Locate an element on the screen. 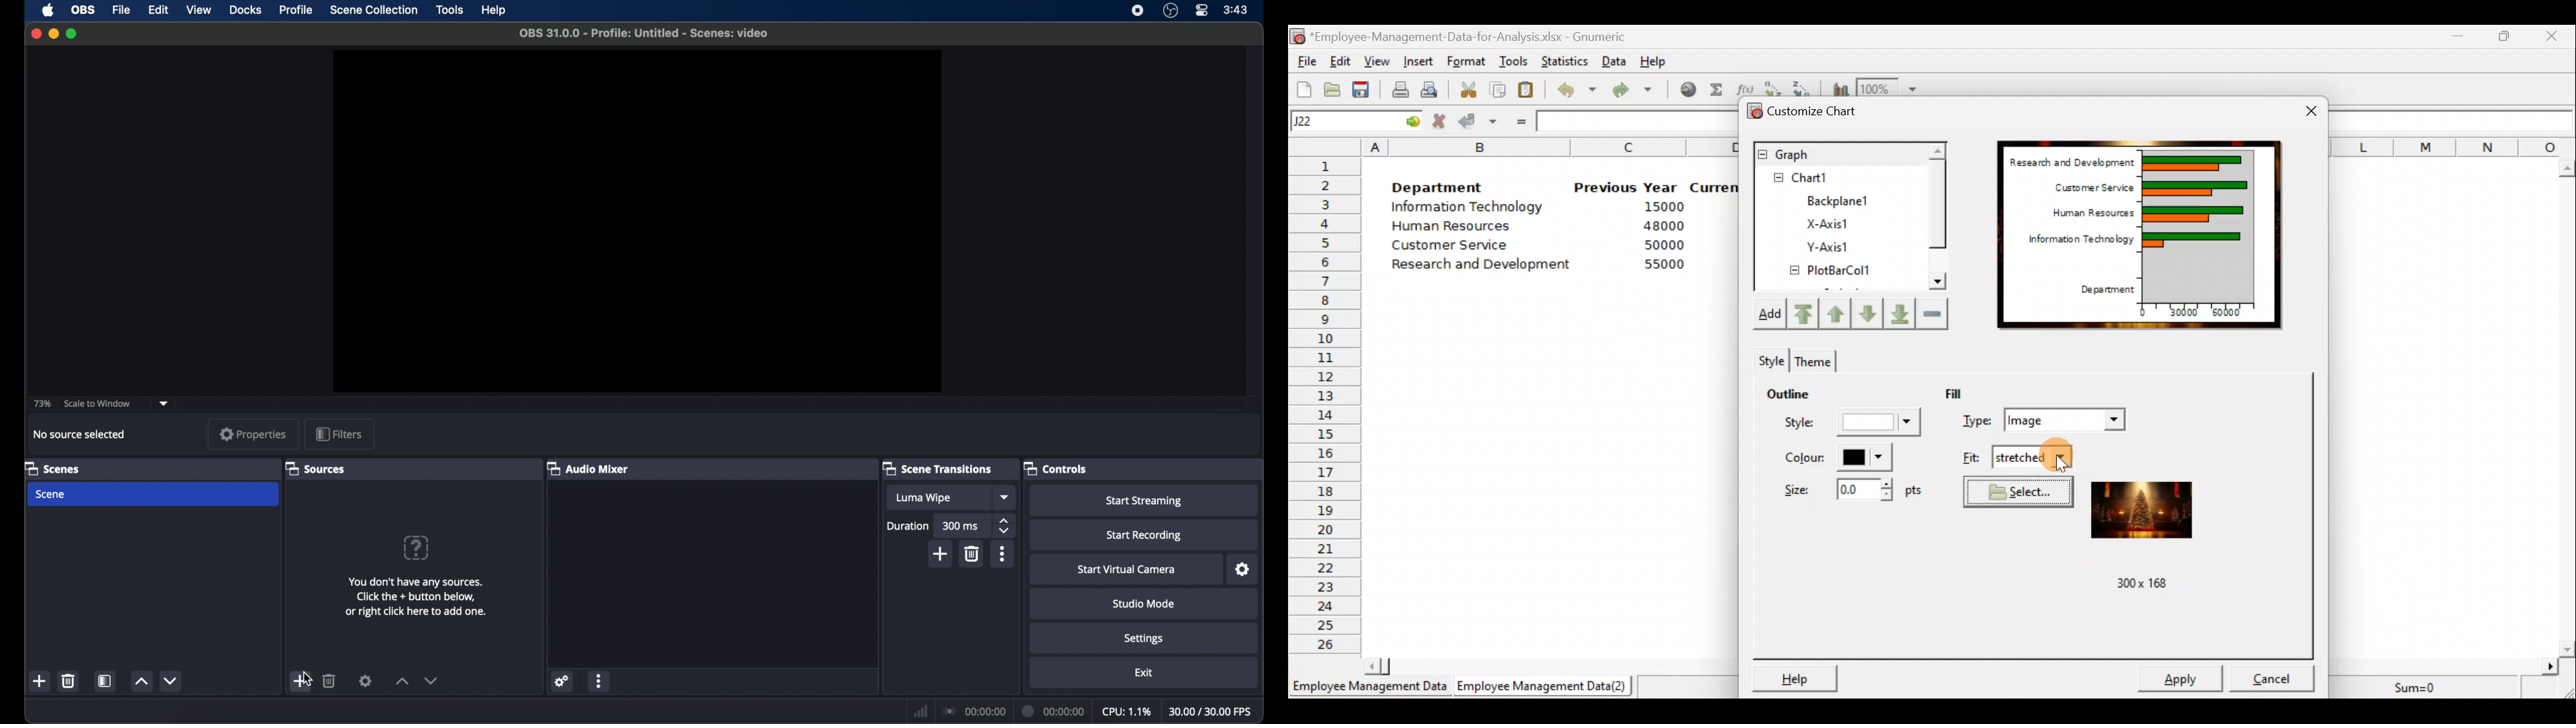  Paste the clipboard is located at coordinates (1529, 91).